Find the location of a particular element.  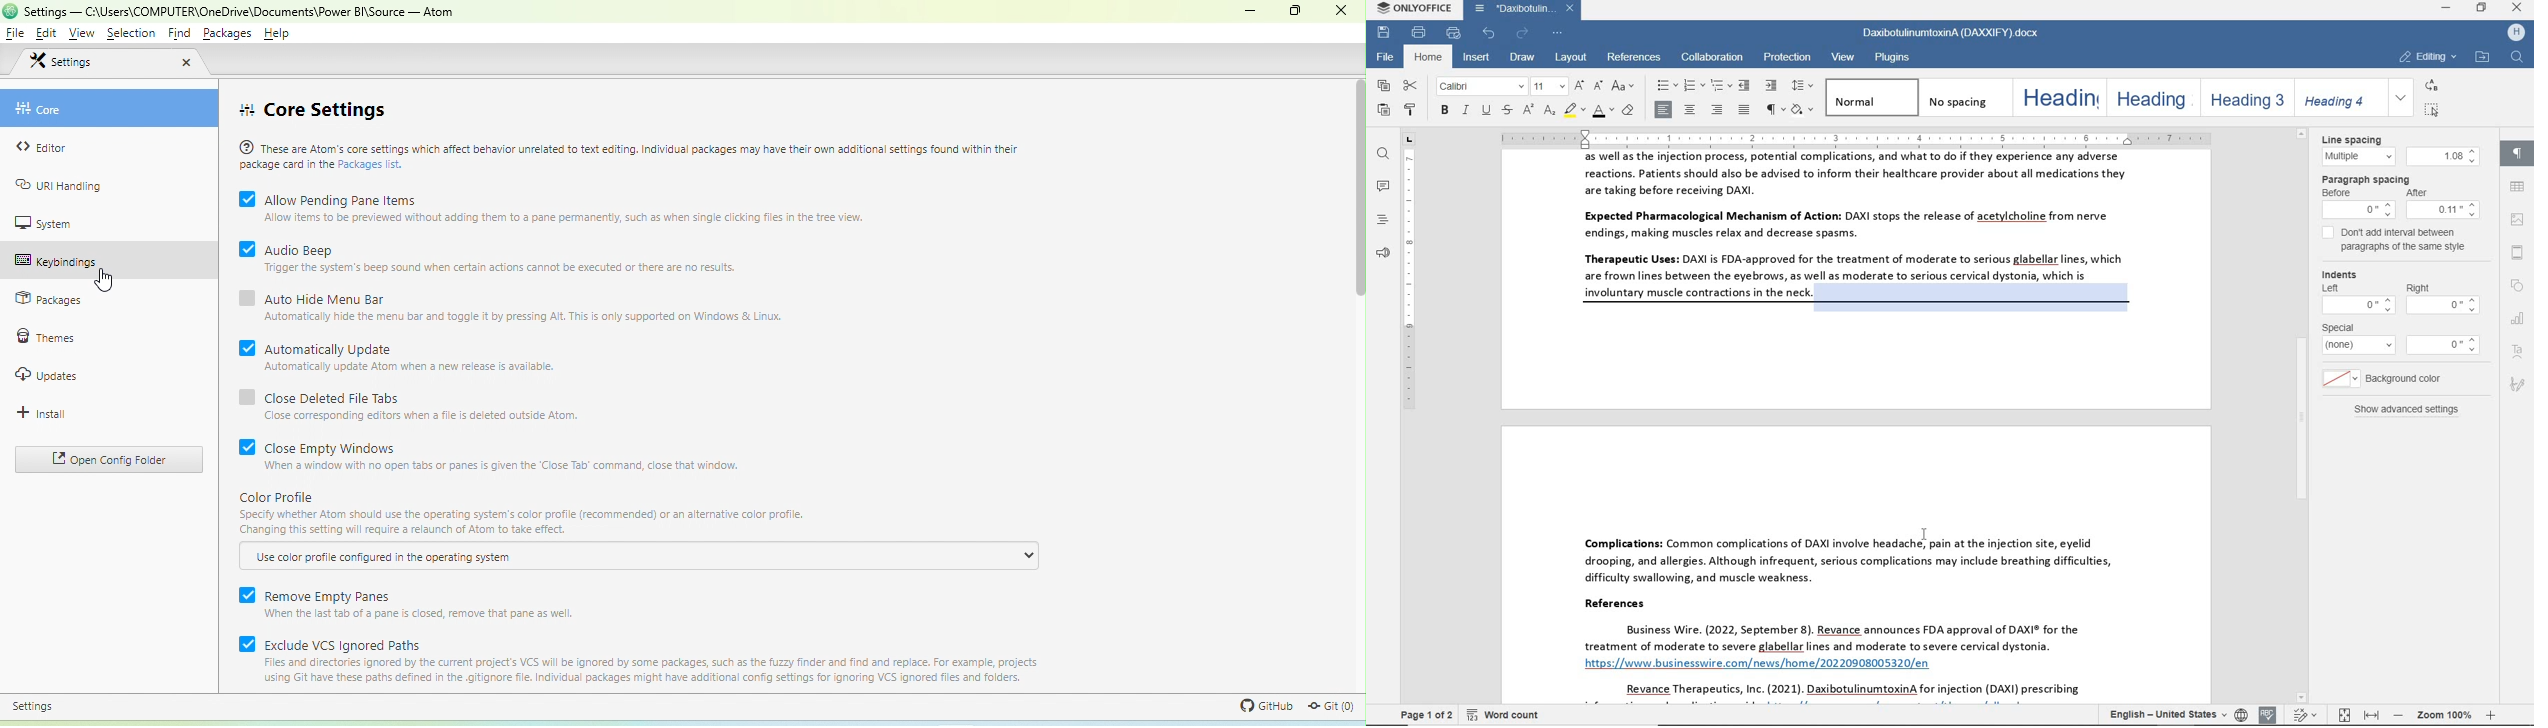

home is located at coordinates (1429, 57).